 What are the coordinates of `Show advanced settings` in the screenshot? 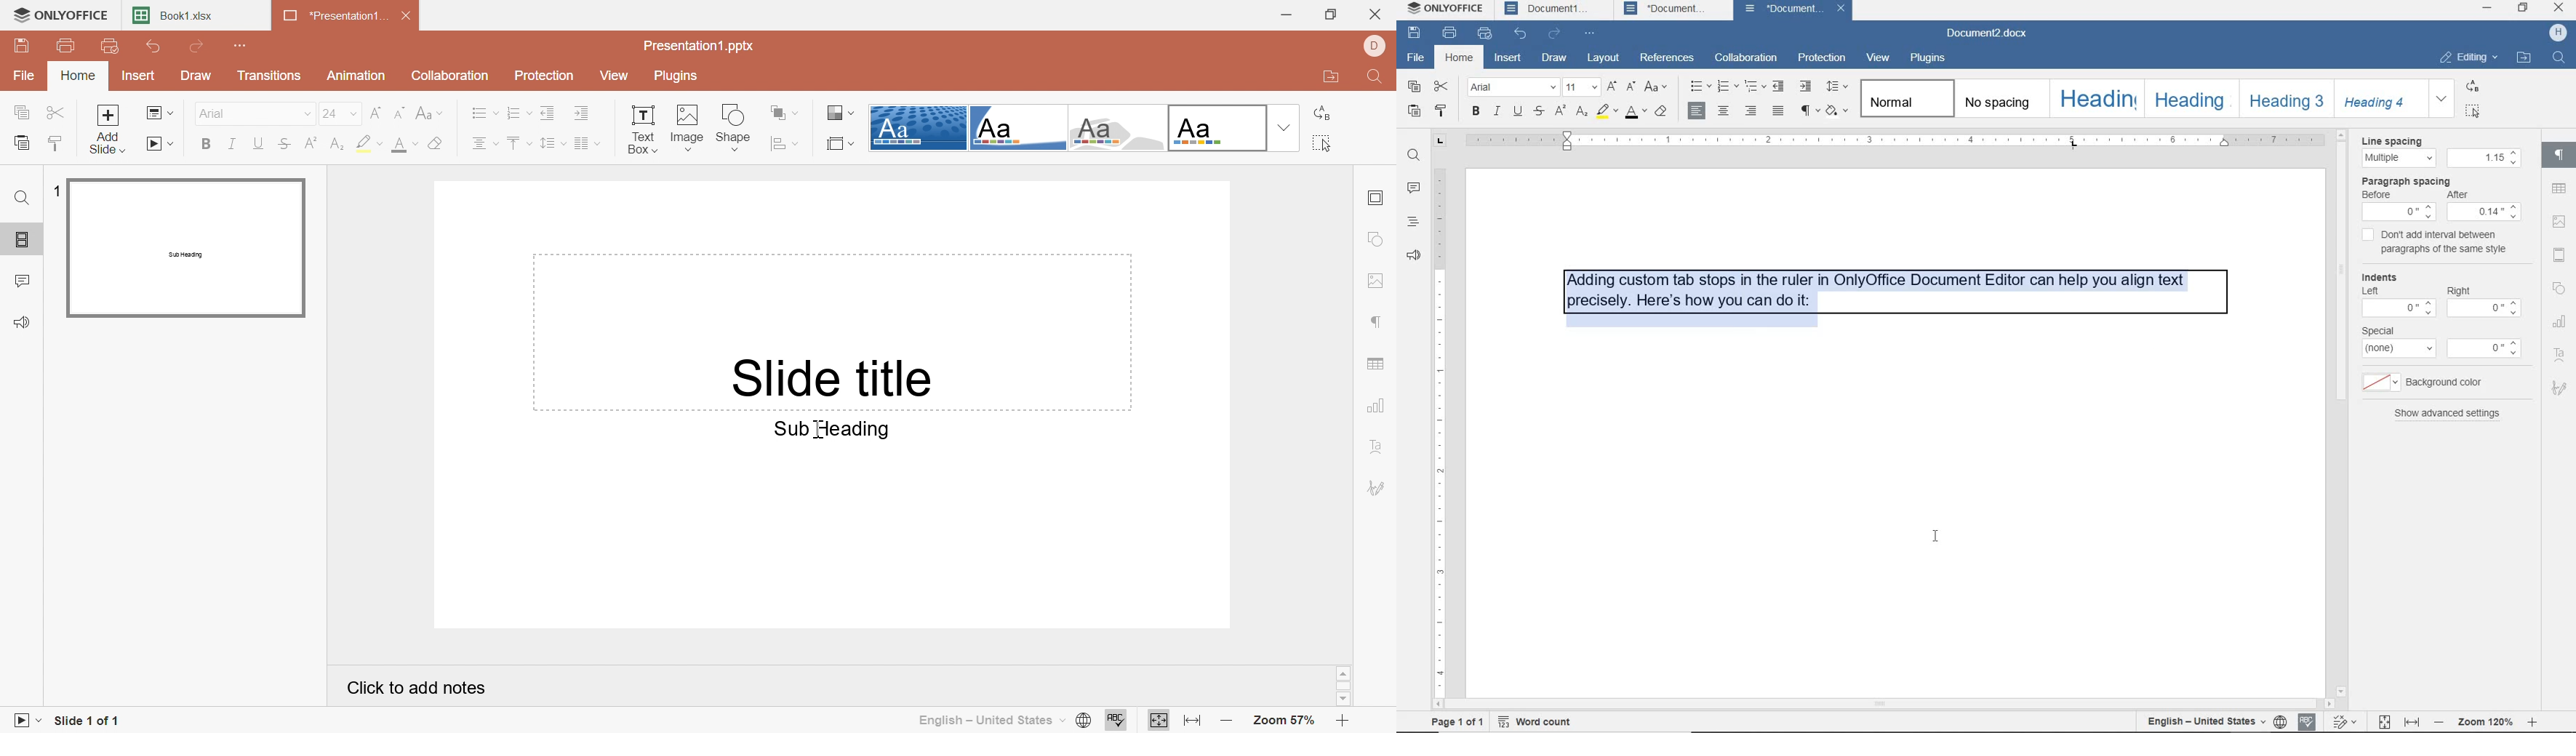 It's located at (2455, 419).